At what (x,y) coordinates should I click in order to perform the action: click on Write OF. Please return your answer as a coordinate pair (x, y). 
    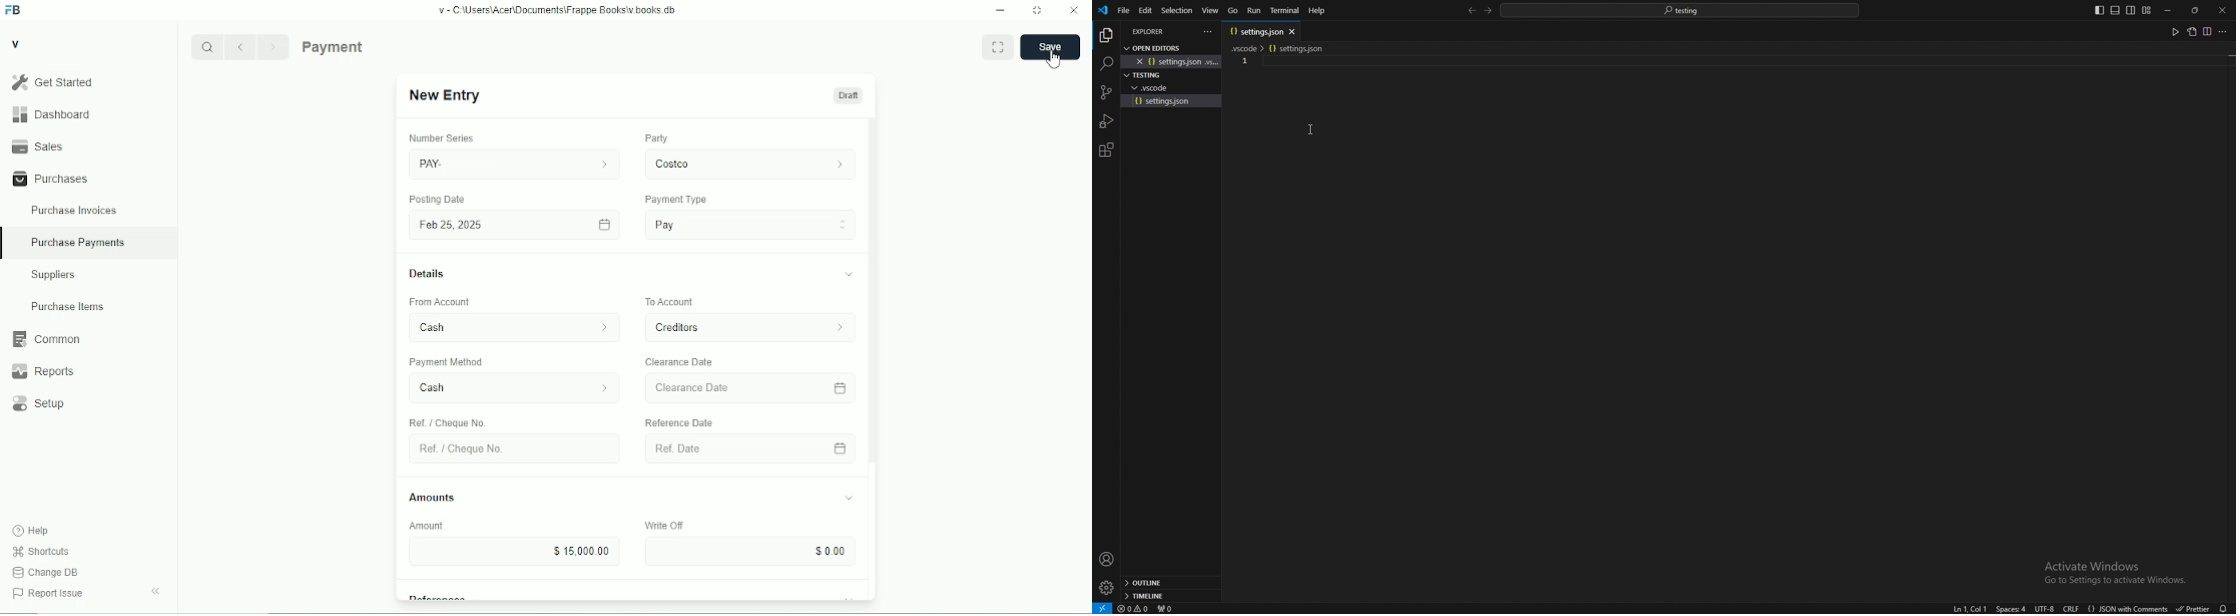
    Looking at the image, I should click on (659, 524).